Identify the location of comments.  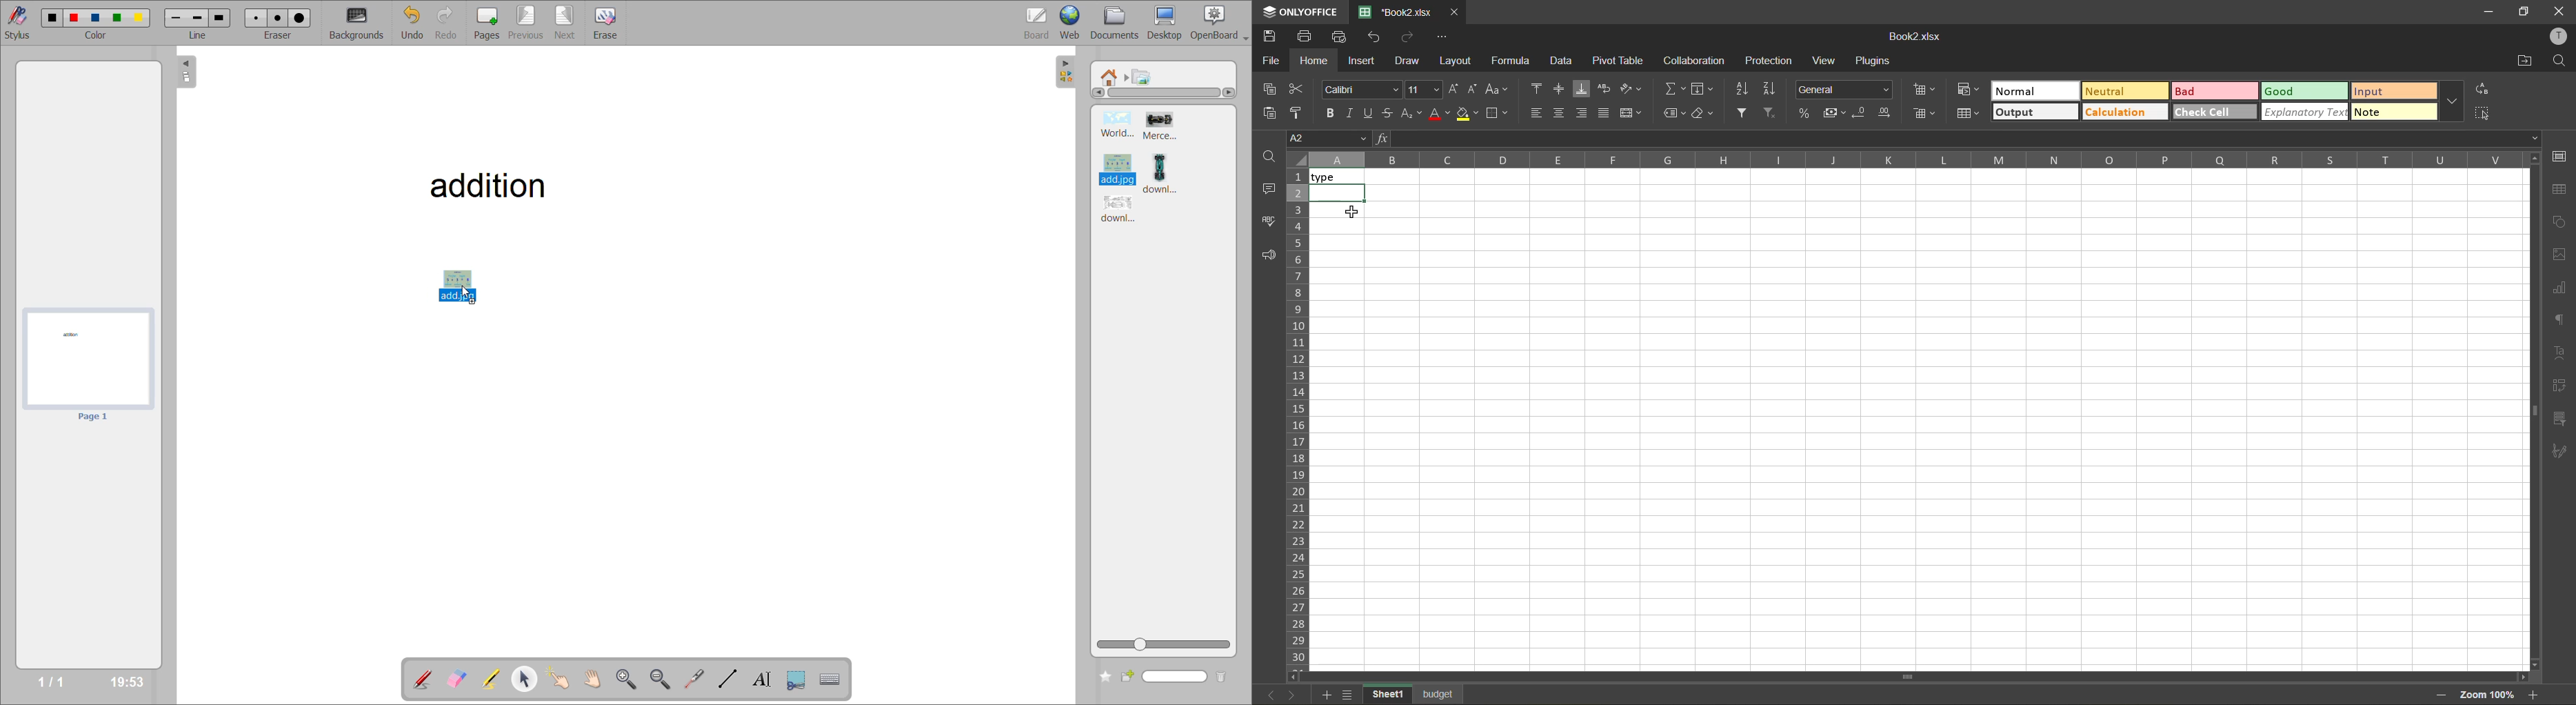
(1267, 191).